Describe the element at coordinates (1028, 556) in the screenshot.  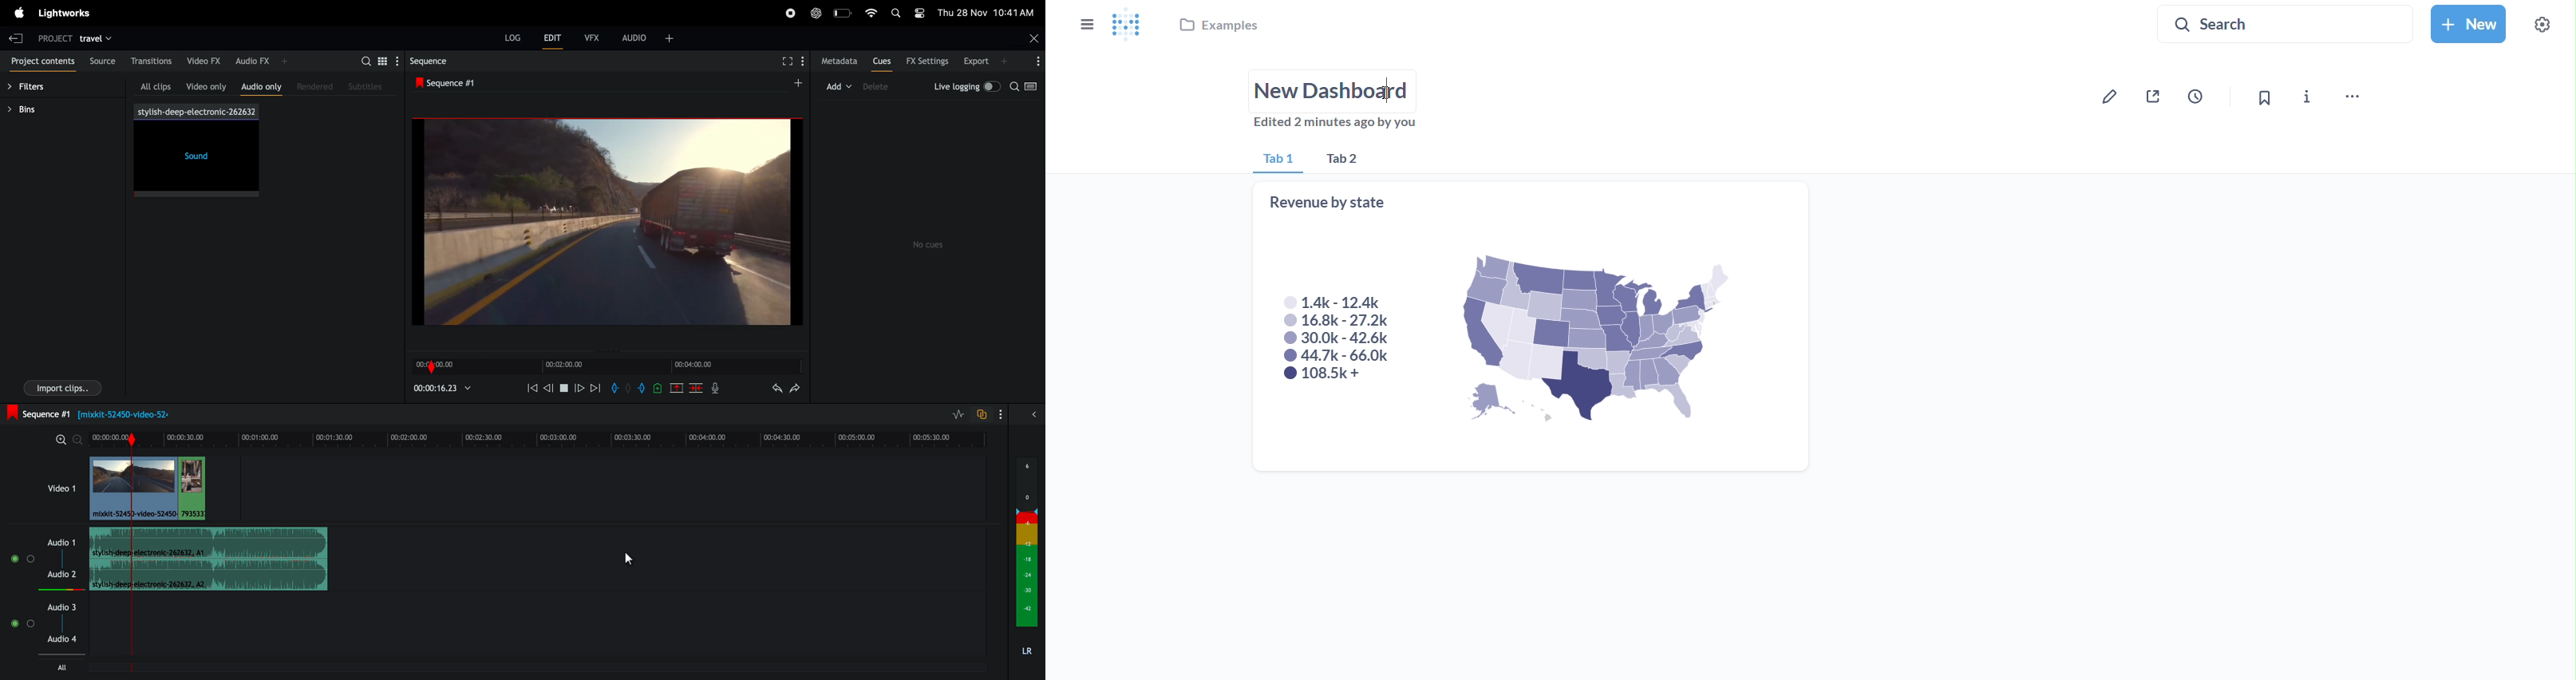
I see `audio level` at that location.